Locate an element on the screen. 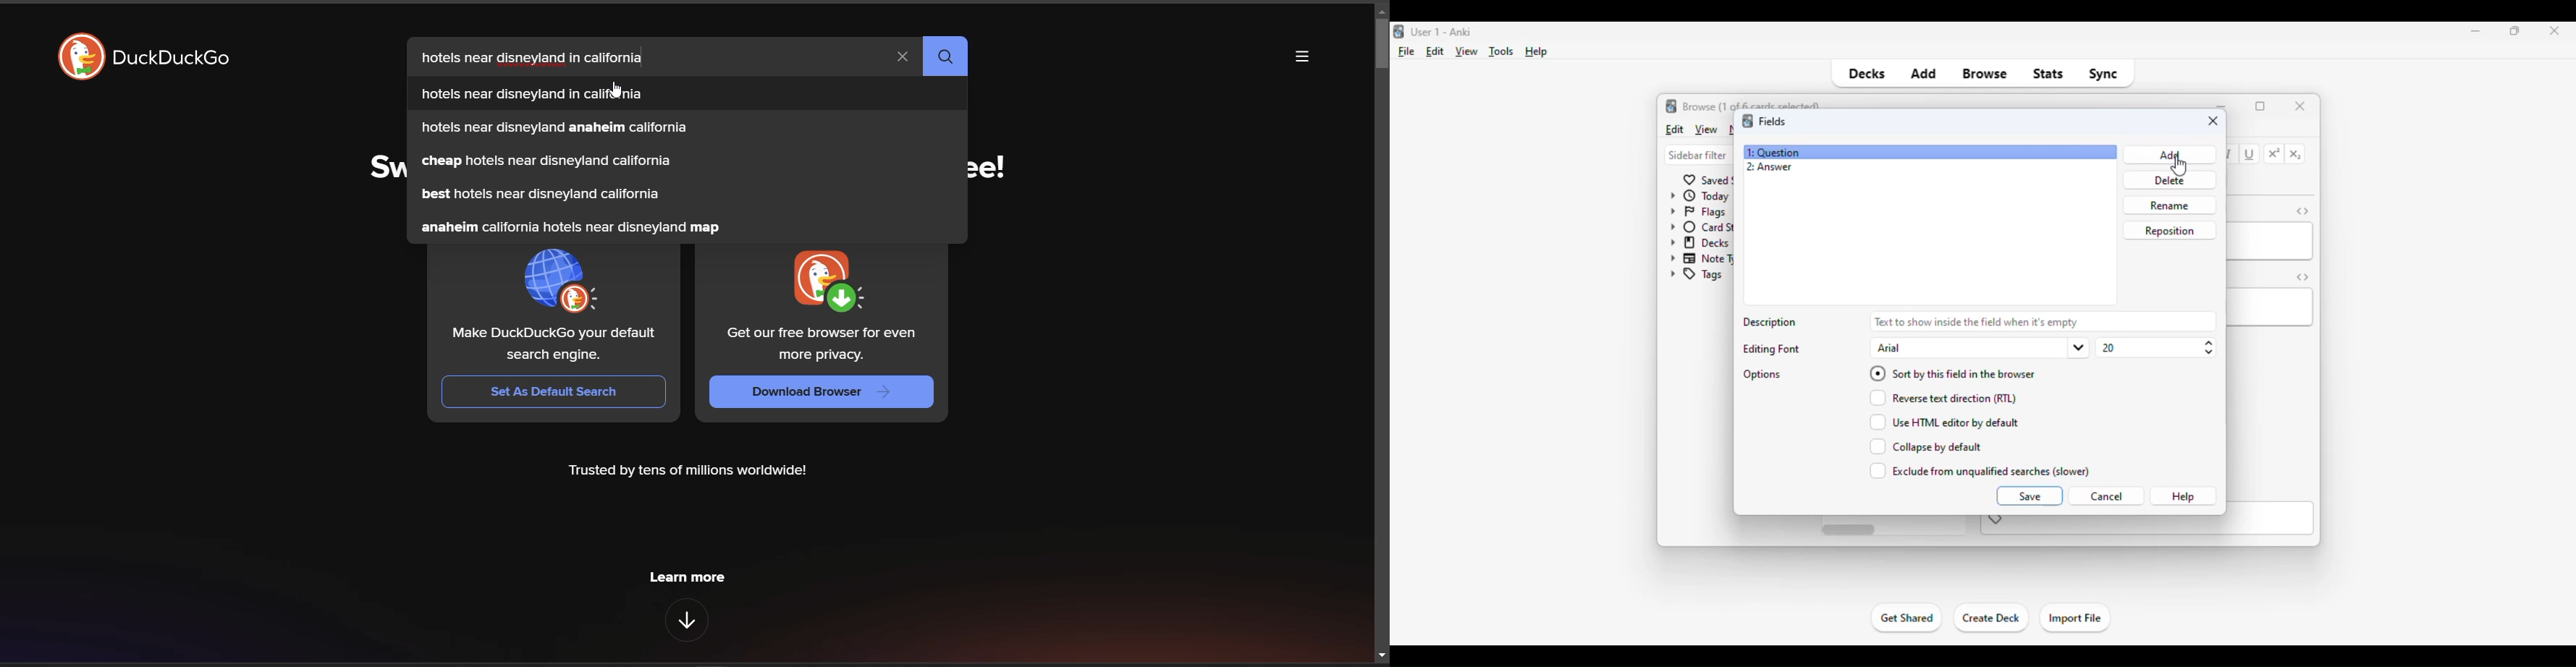 This screenshot has width=2576, height=672. toggle HTML editor is located at coordinates (2302, 211).